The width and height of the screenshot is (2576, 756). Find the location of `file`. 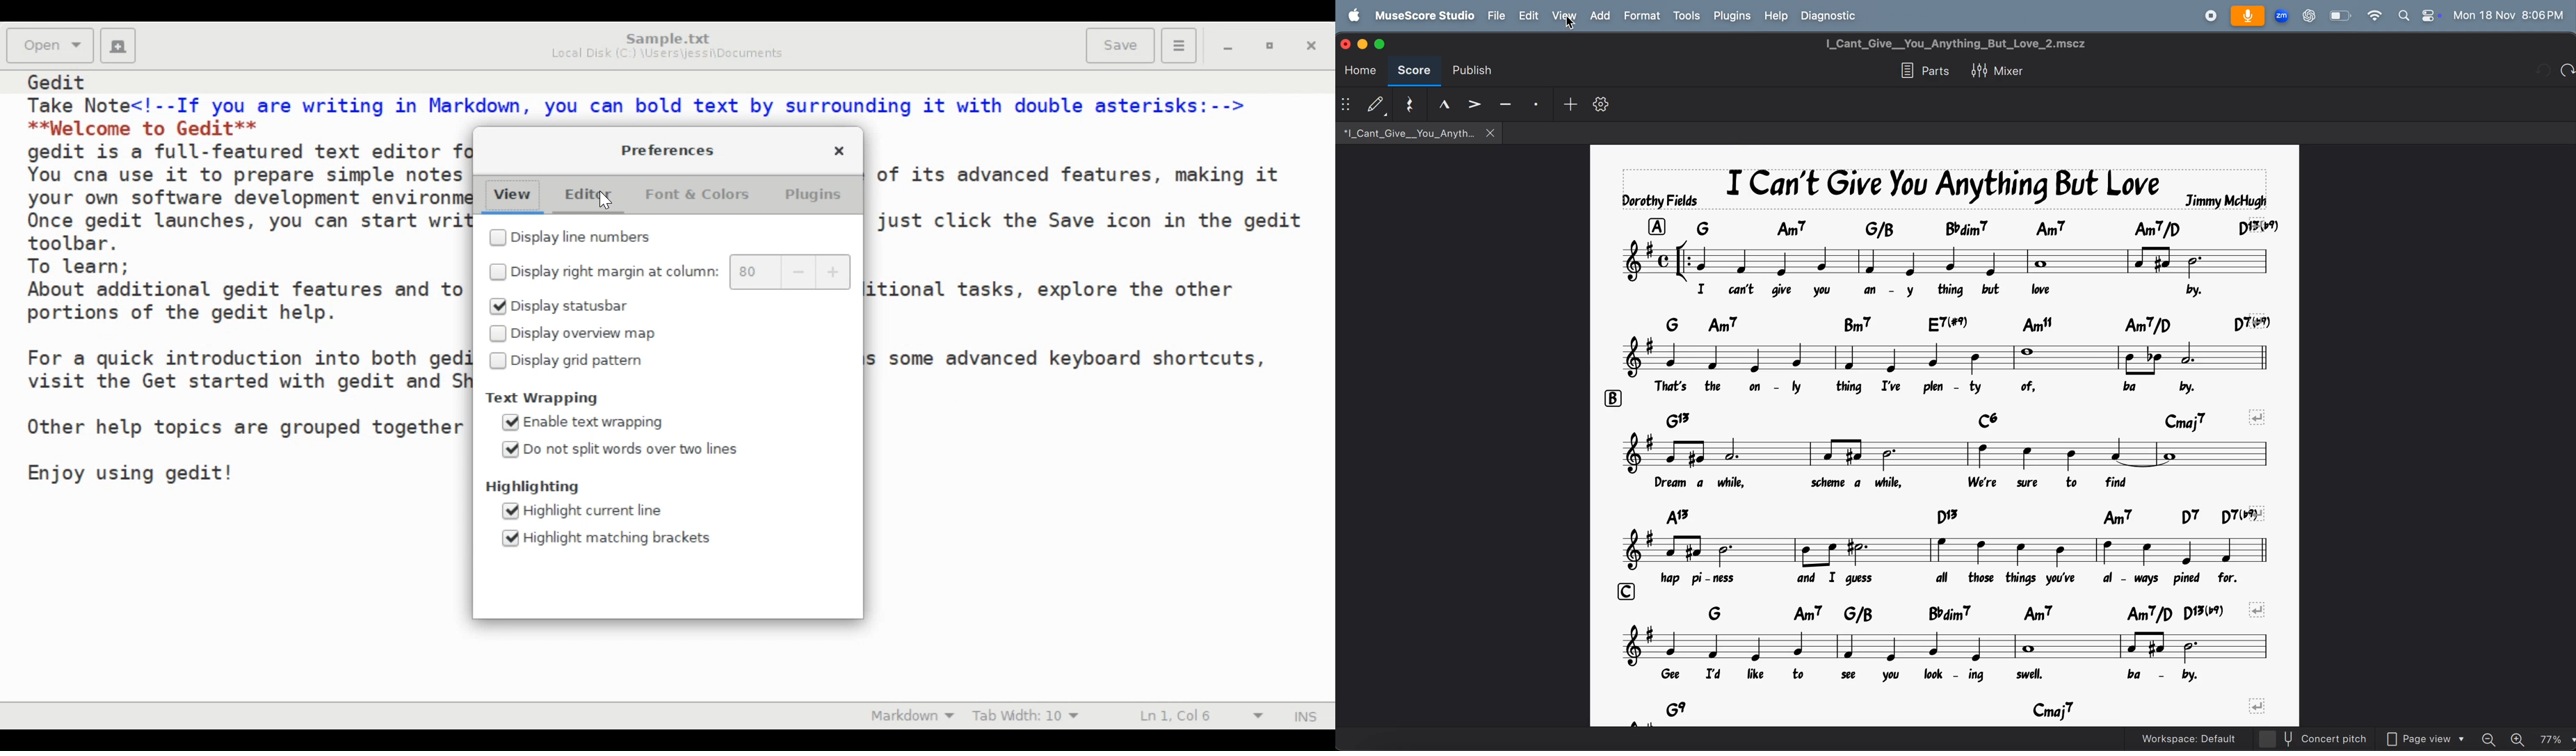

file is located at coordinates (1497, 16).